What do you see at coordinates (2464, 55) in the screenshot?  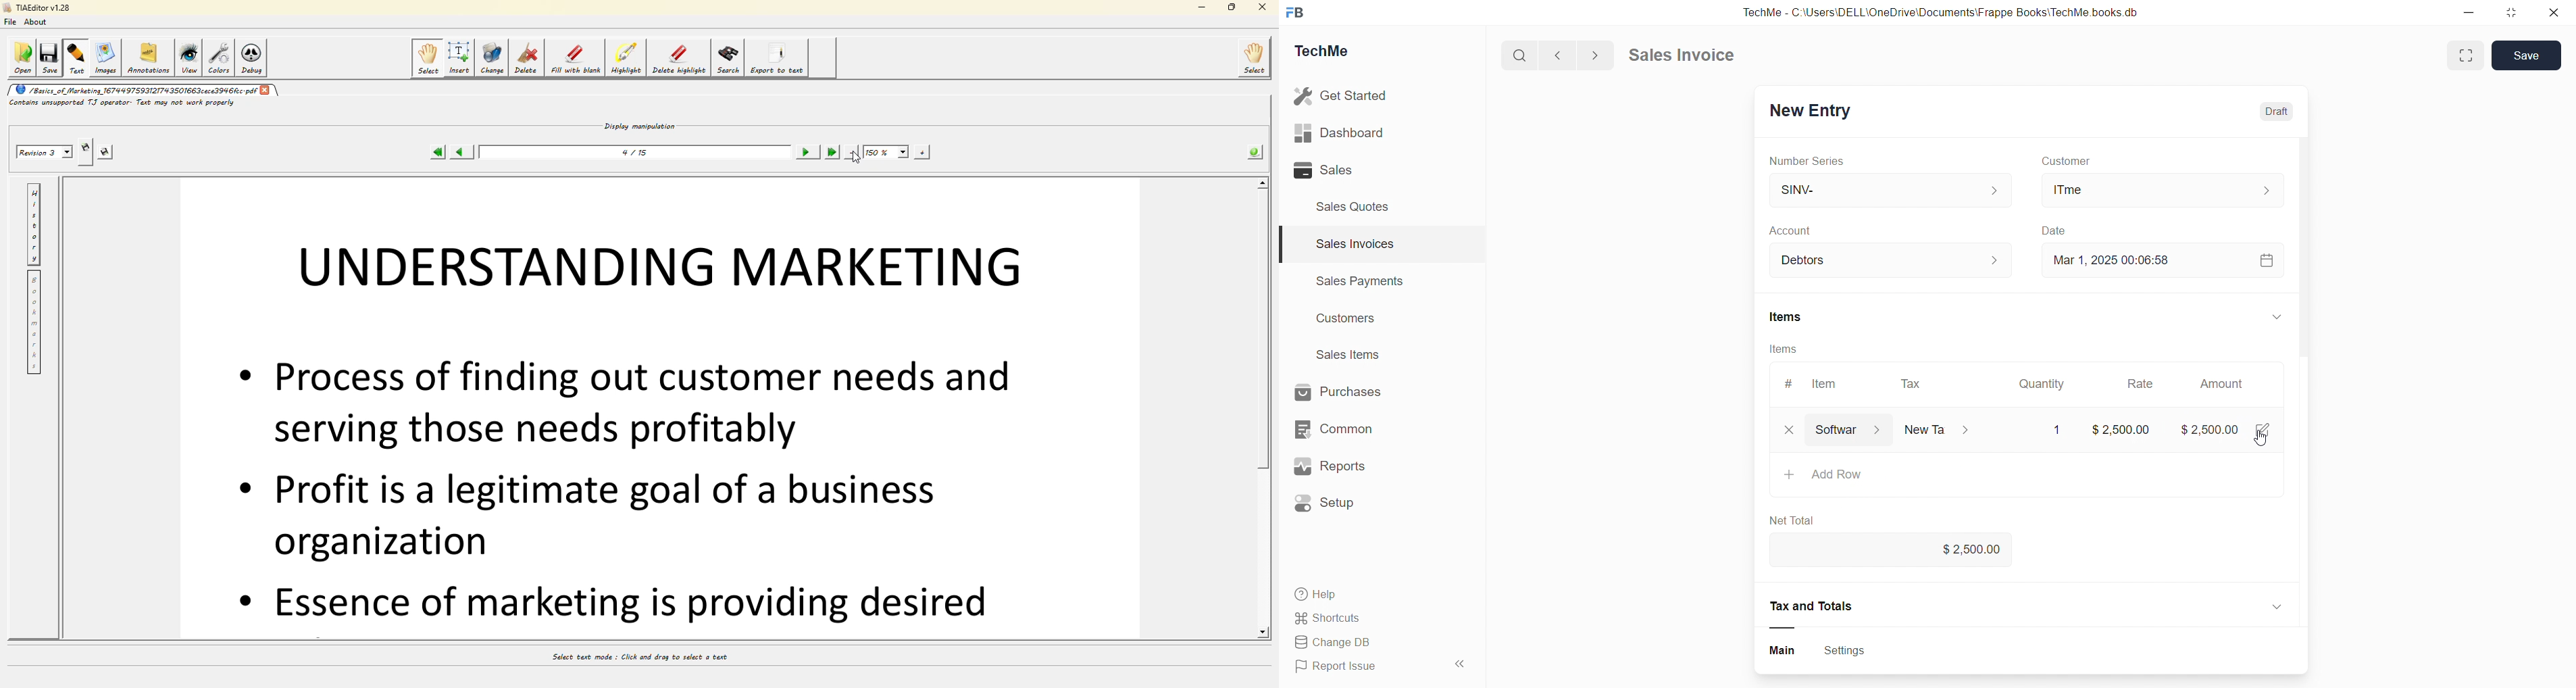 I see `Full width` at bounding box center [2464, 55].